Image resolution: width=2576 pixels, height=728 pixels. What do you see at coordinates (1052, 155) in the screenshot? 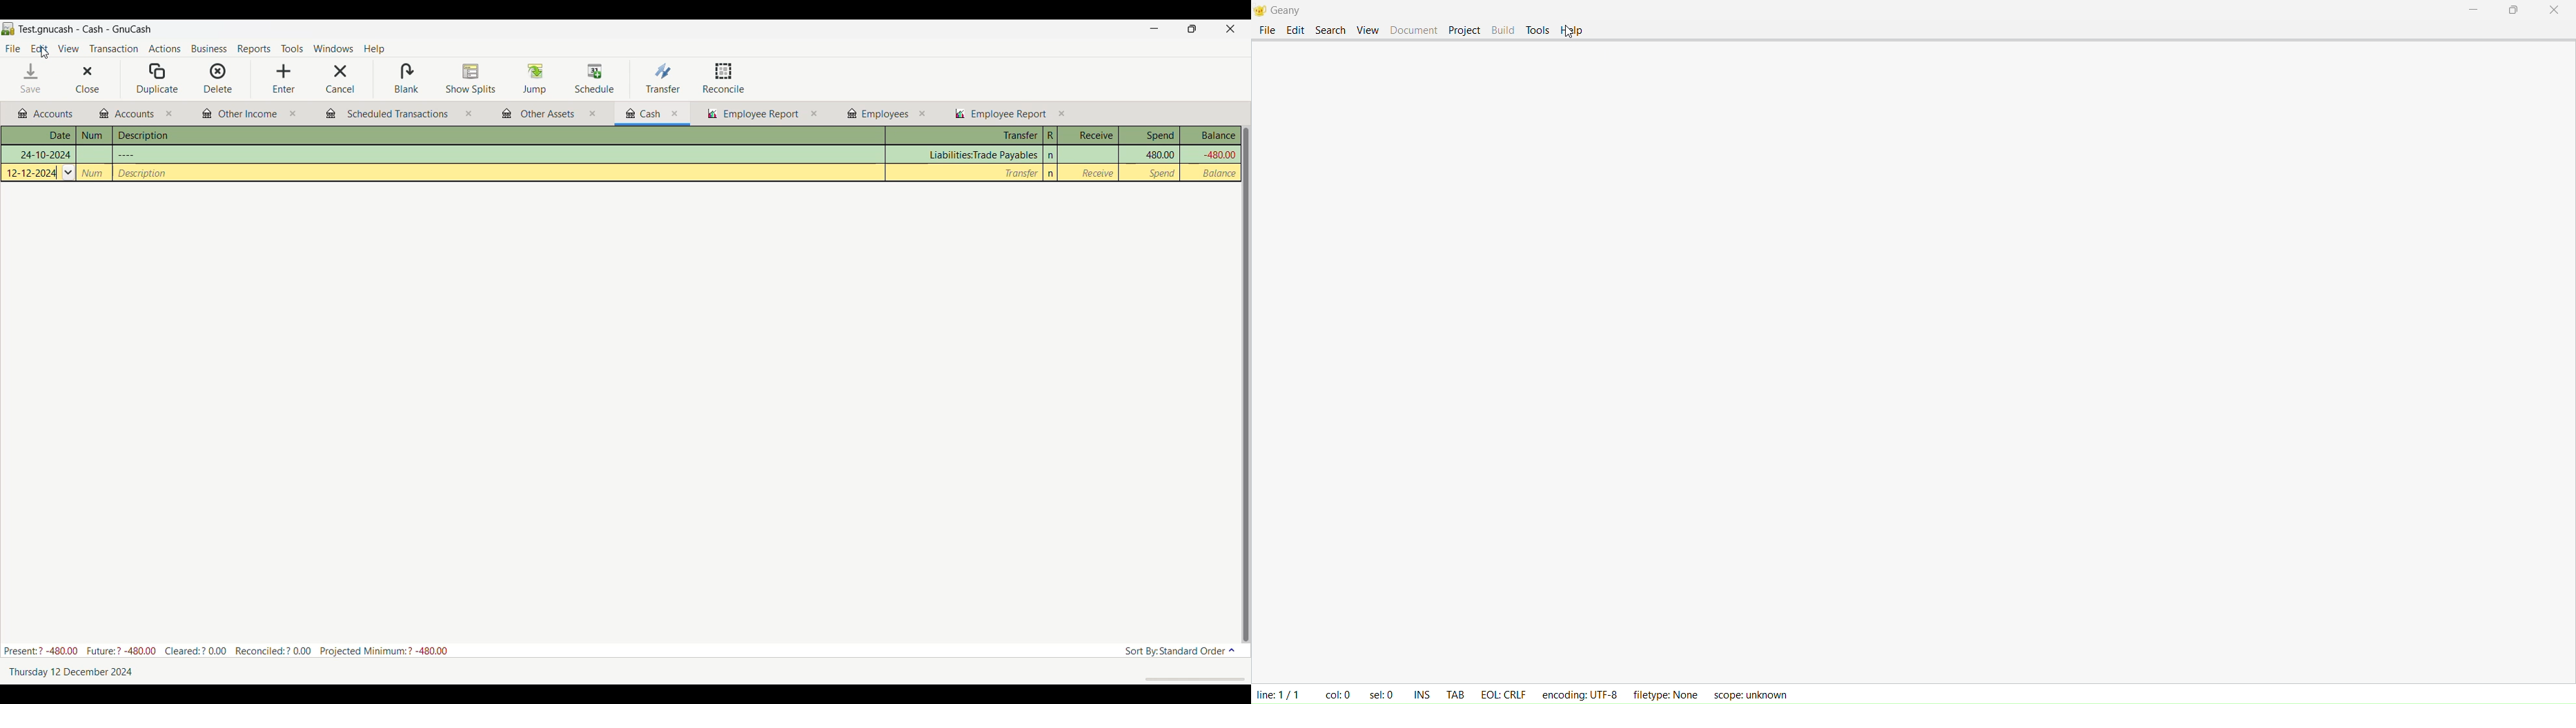
I see `n` at bounding box center [1052, 155].